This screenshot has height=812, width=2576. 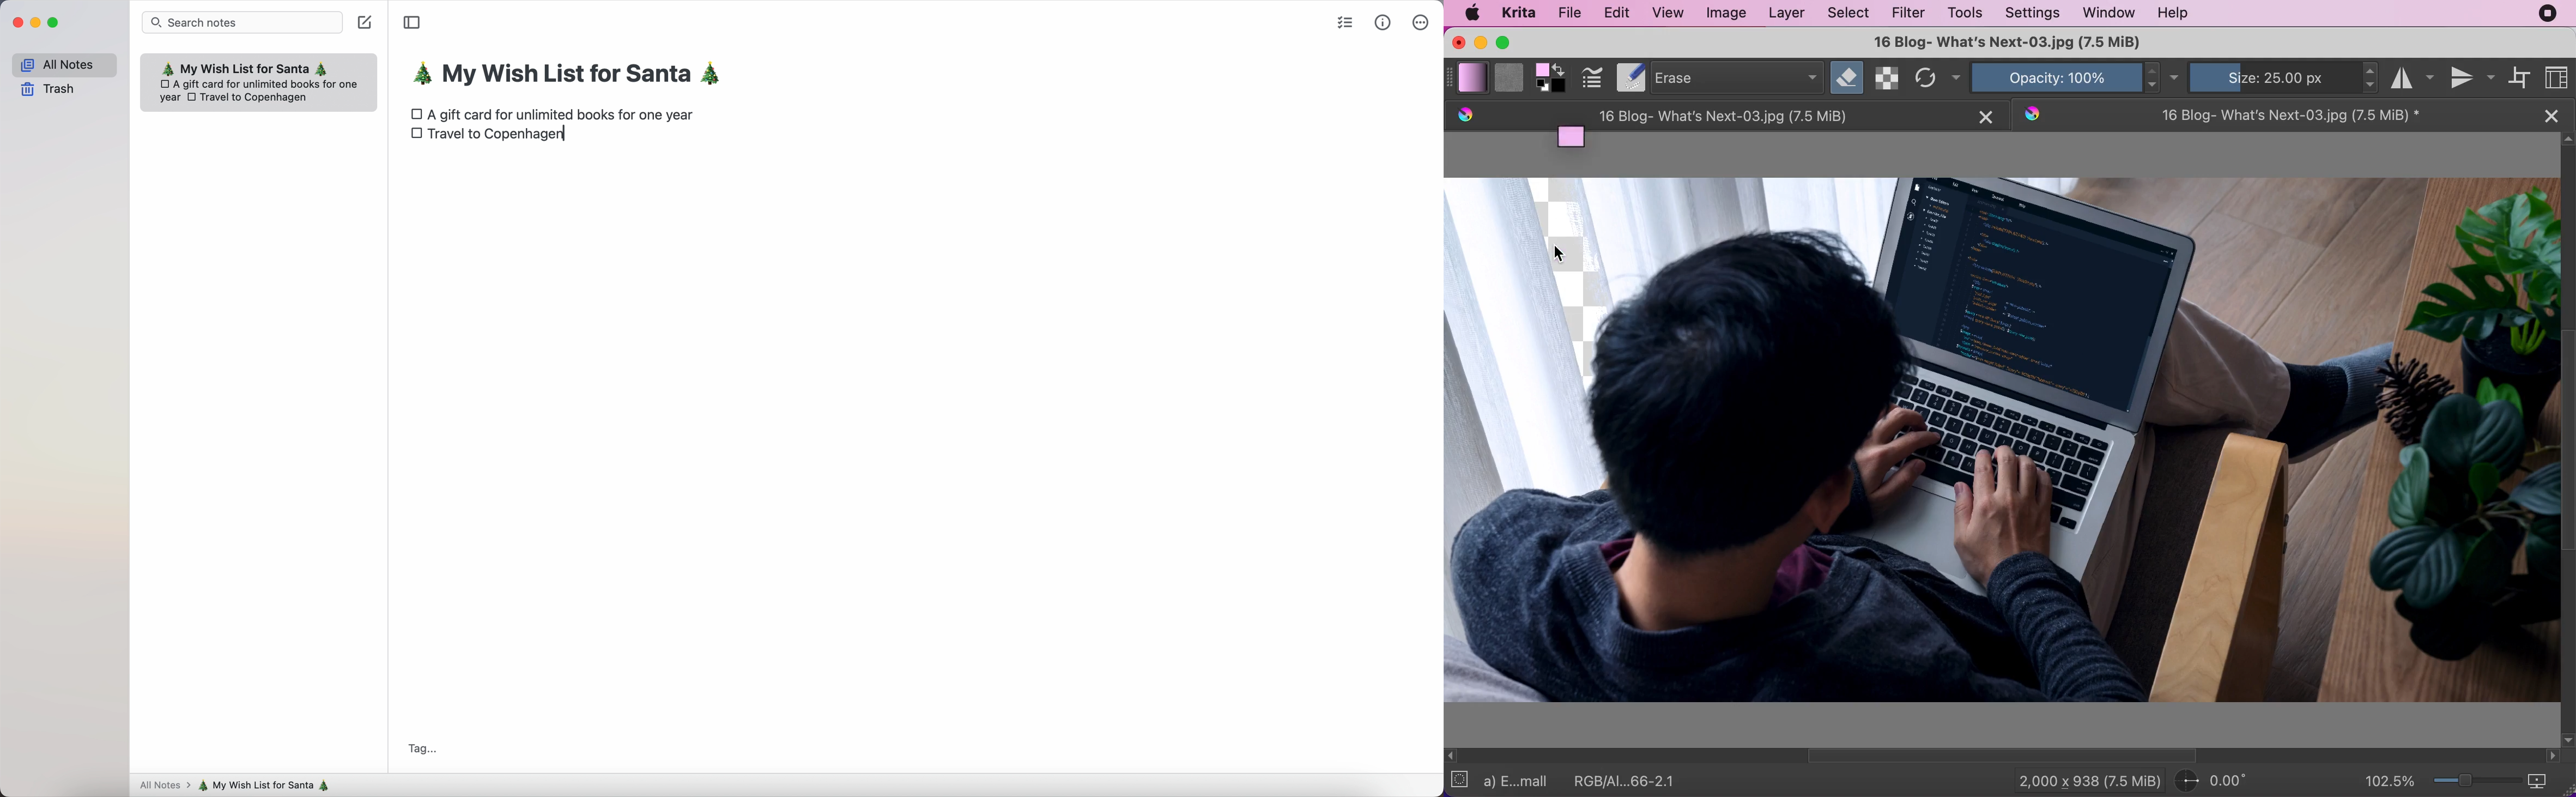 What do you see at coordinates (162, 786) in the screenshot?
I see `all notes` at bounding box center [162, 786].